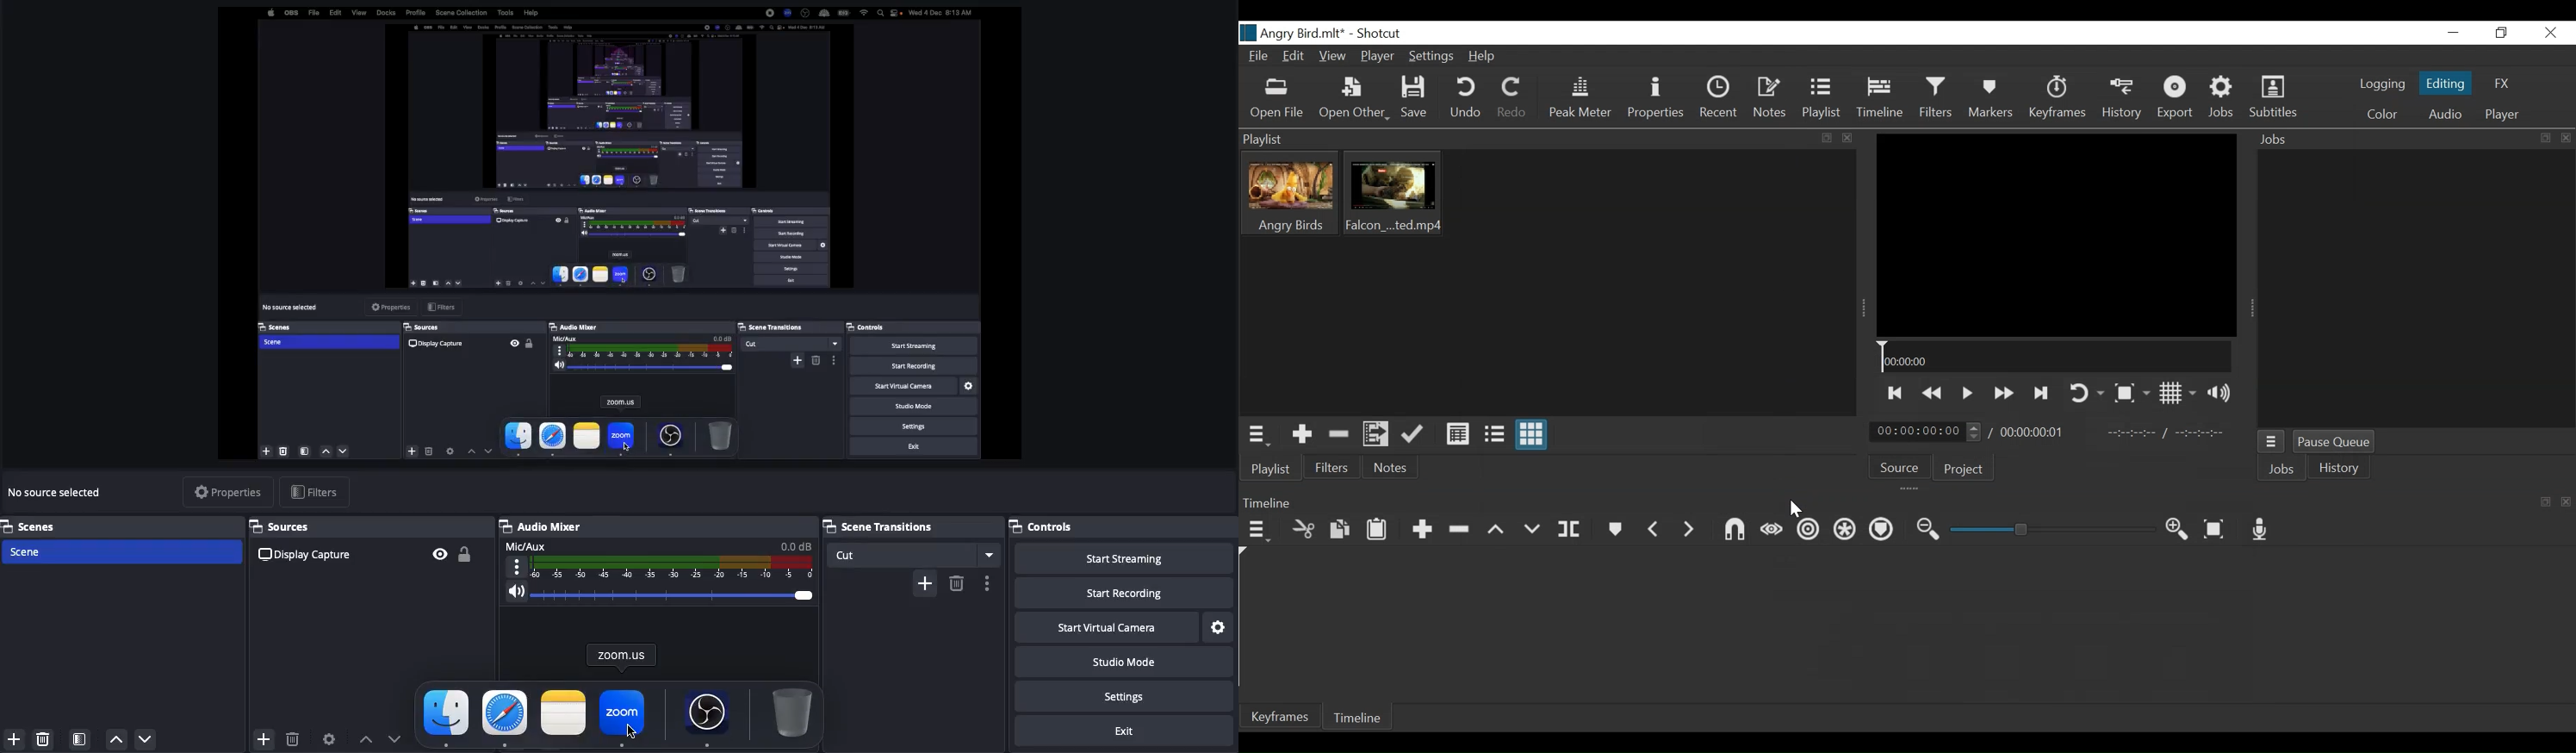  I want to click on Paste, so click(1379, 531).